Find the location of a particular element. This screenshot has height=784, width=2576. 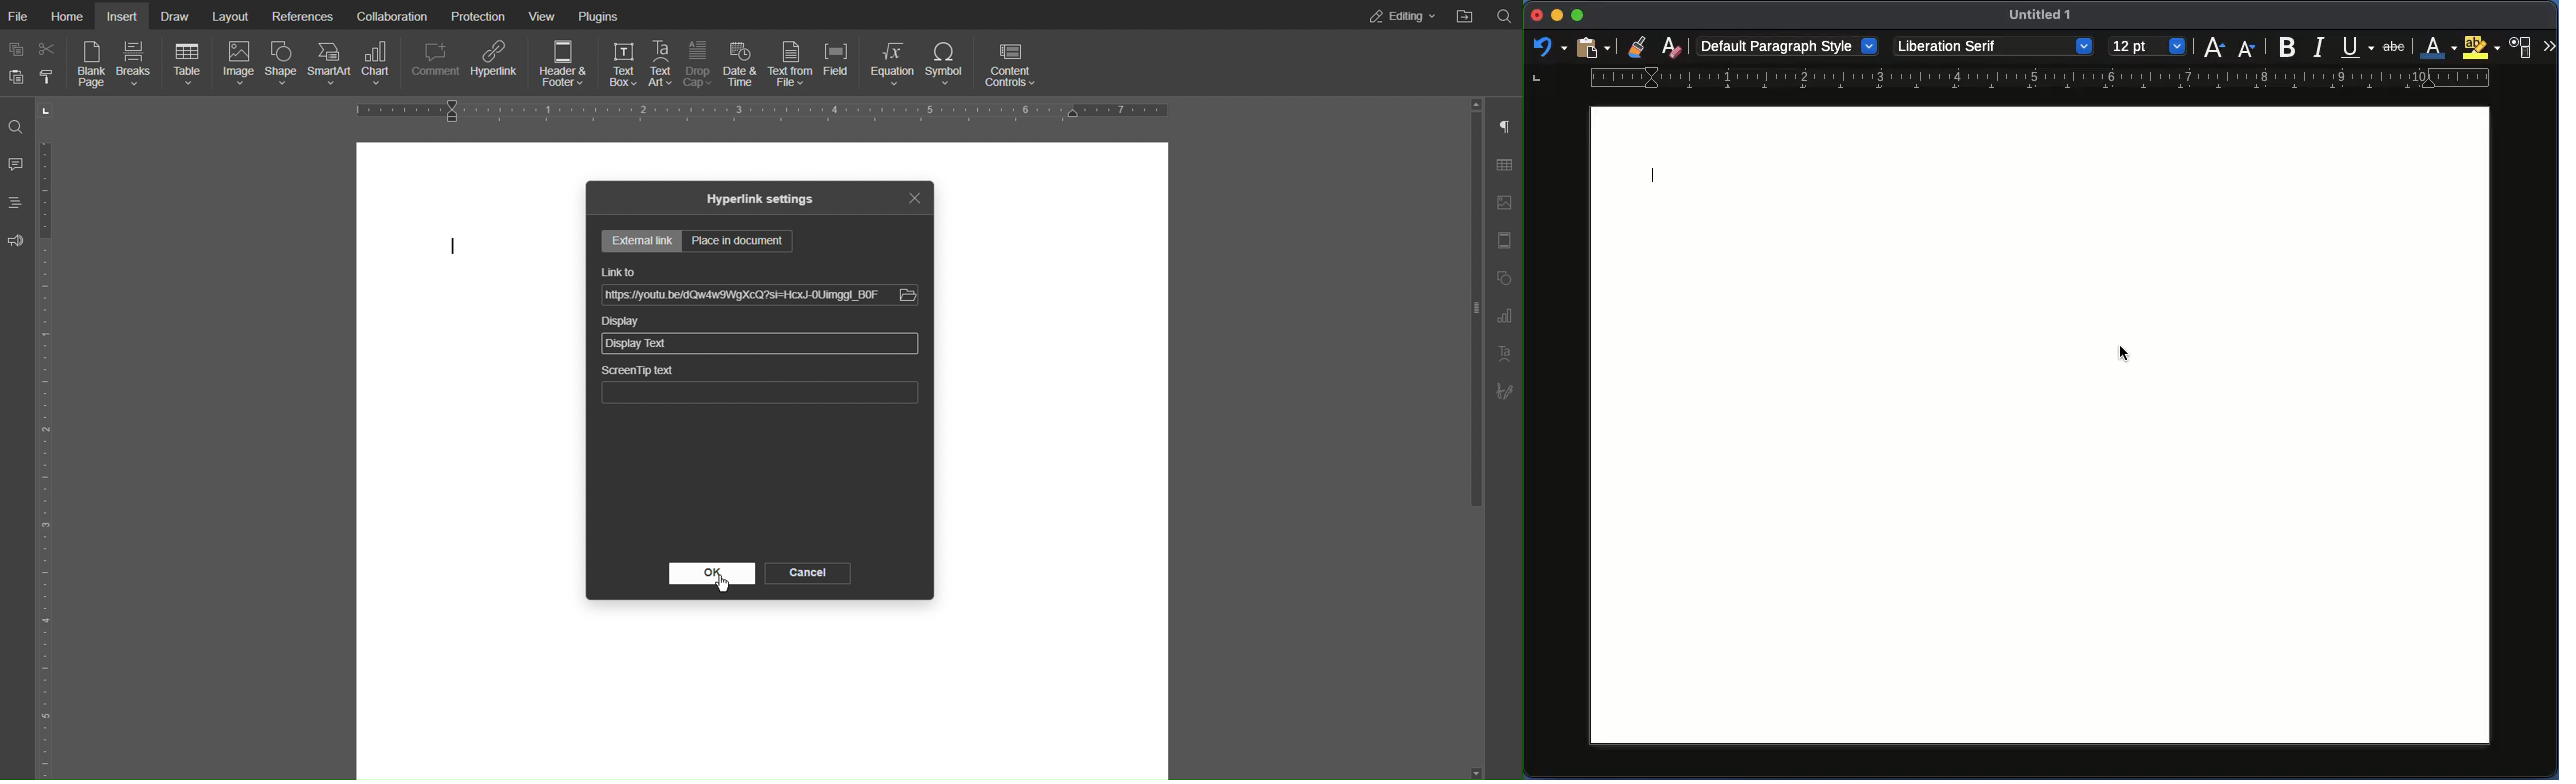

ScreenTip text bar is located at coordinates (761, 394).